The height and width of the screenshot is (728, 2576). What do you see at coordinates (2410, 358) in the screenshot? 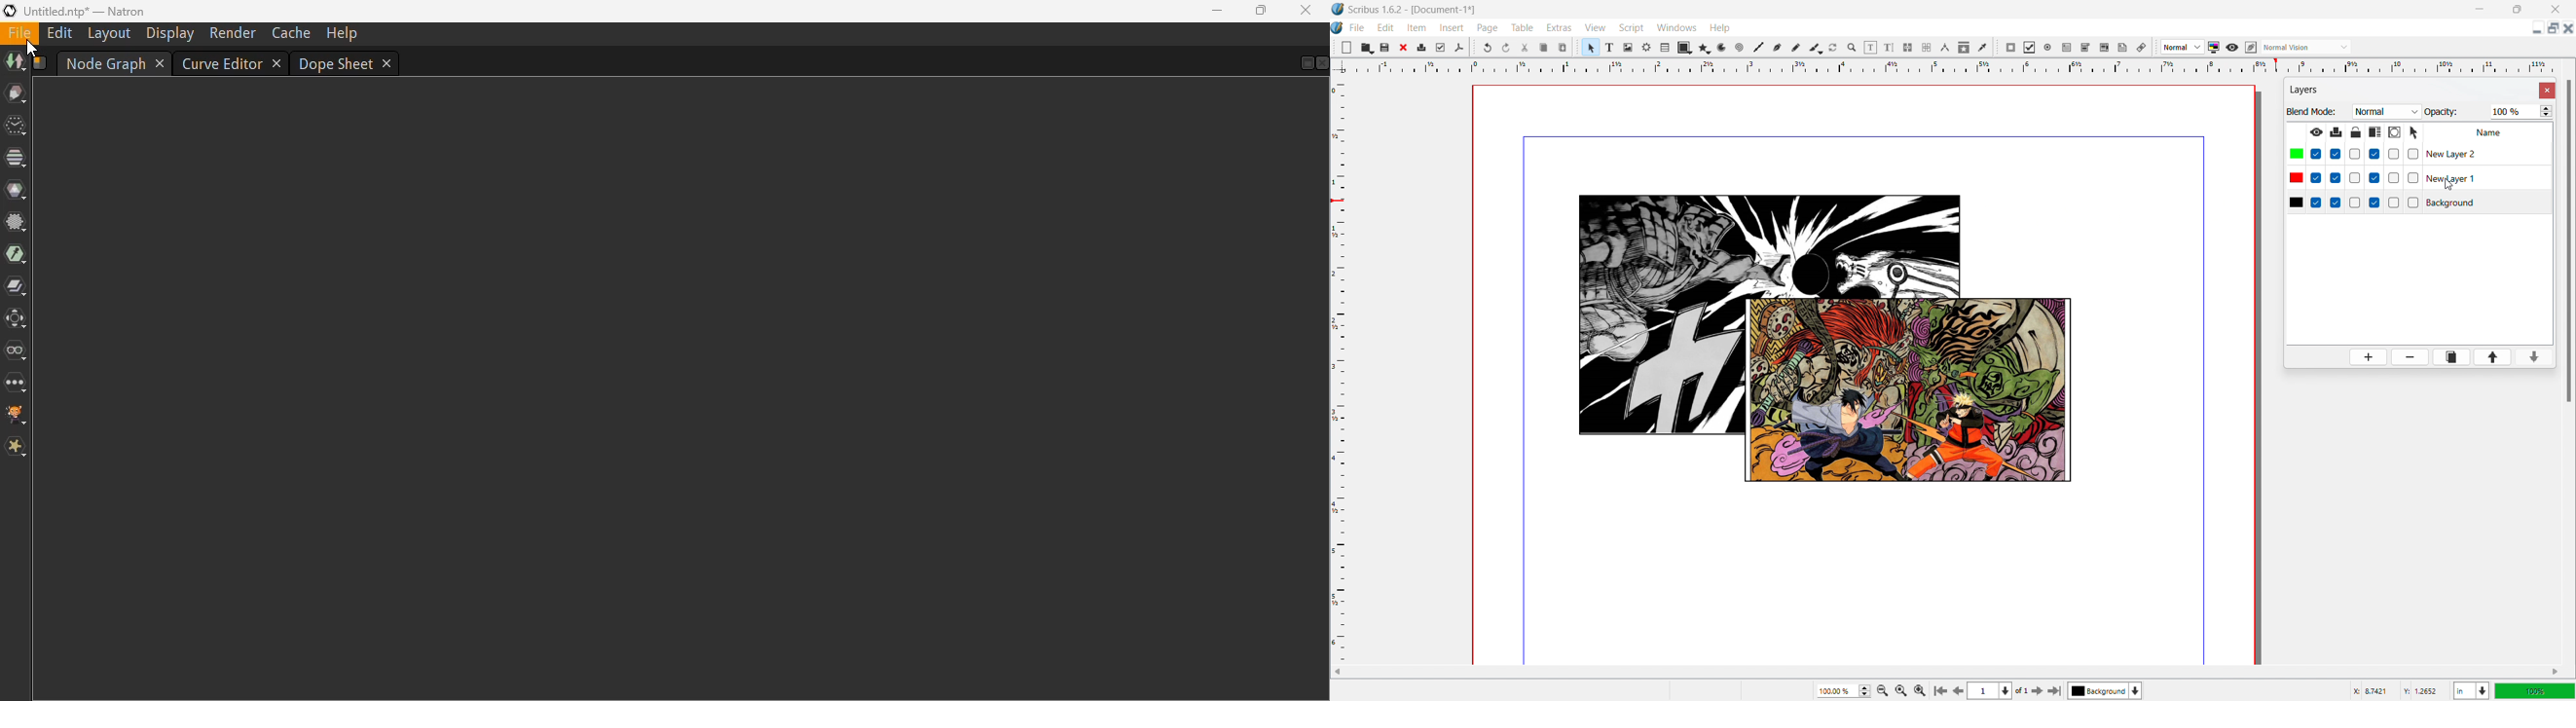
I see `delete layer` at bounding box center [2410, 358].